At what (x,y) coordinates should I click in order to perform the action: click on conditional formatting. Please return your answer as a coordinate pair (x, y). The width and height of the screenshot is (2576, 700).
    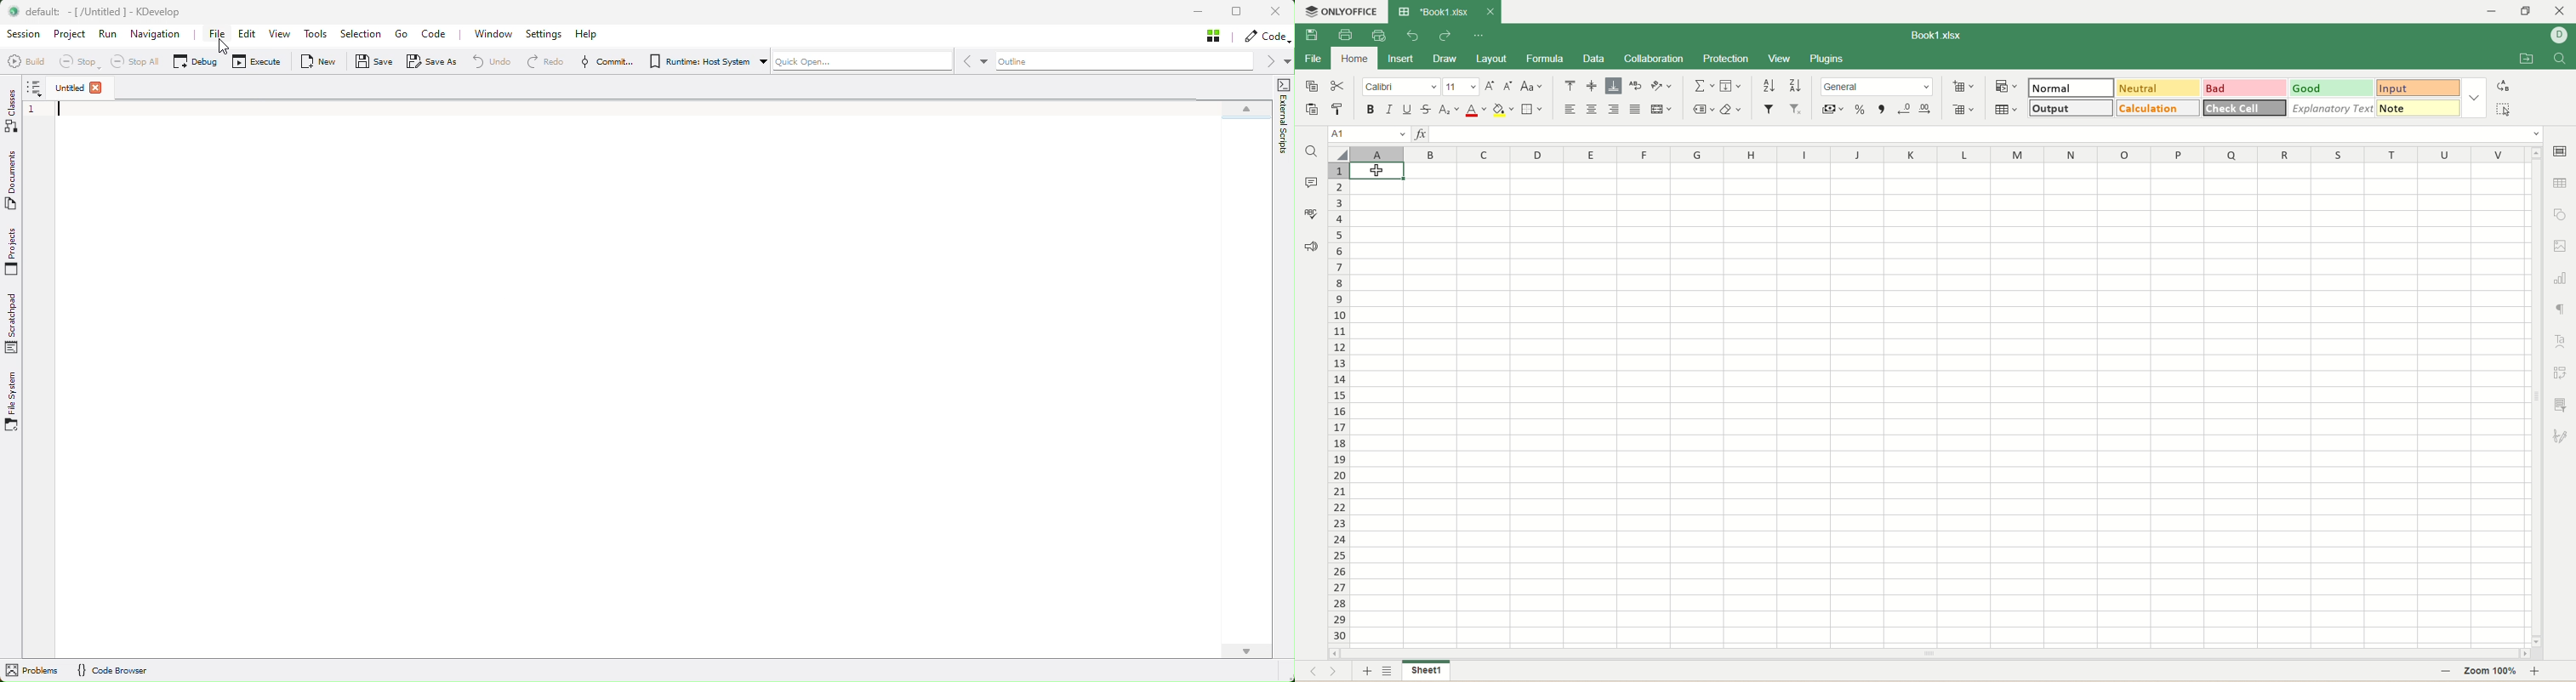
    Looking at the image, I should click on (2005, 85).